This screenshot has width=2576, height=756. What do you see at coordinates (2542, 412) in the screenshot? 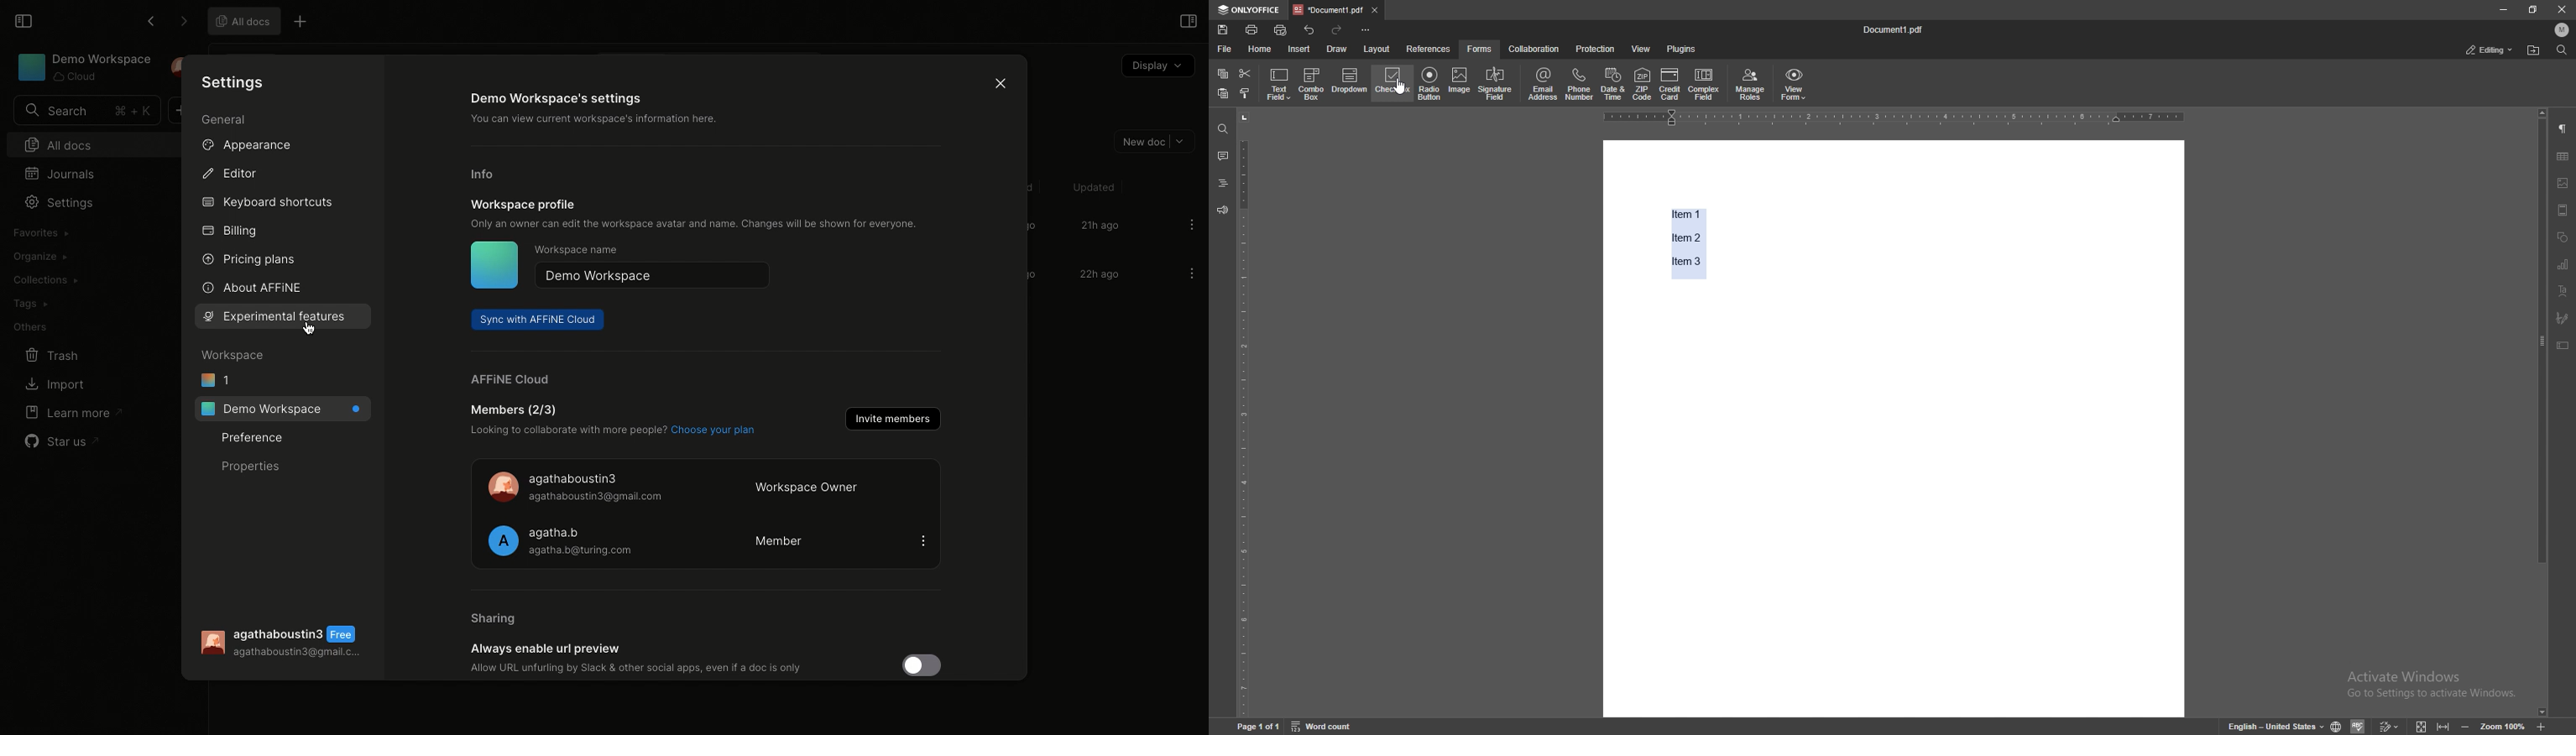
I see `scroll bar` at bounding box center [2542, 412].